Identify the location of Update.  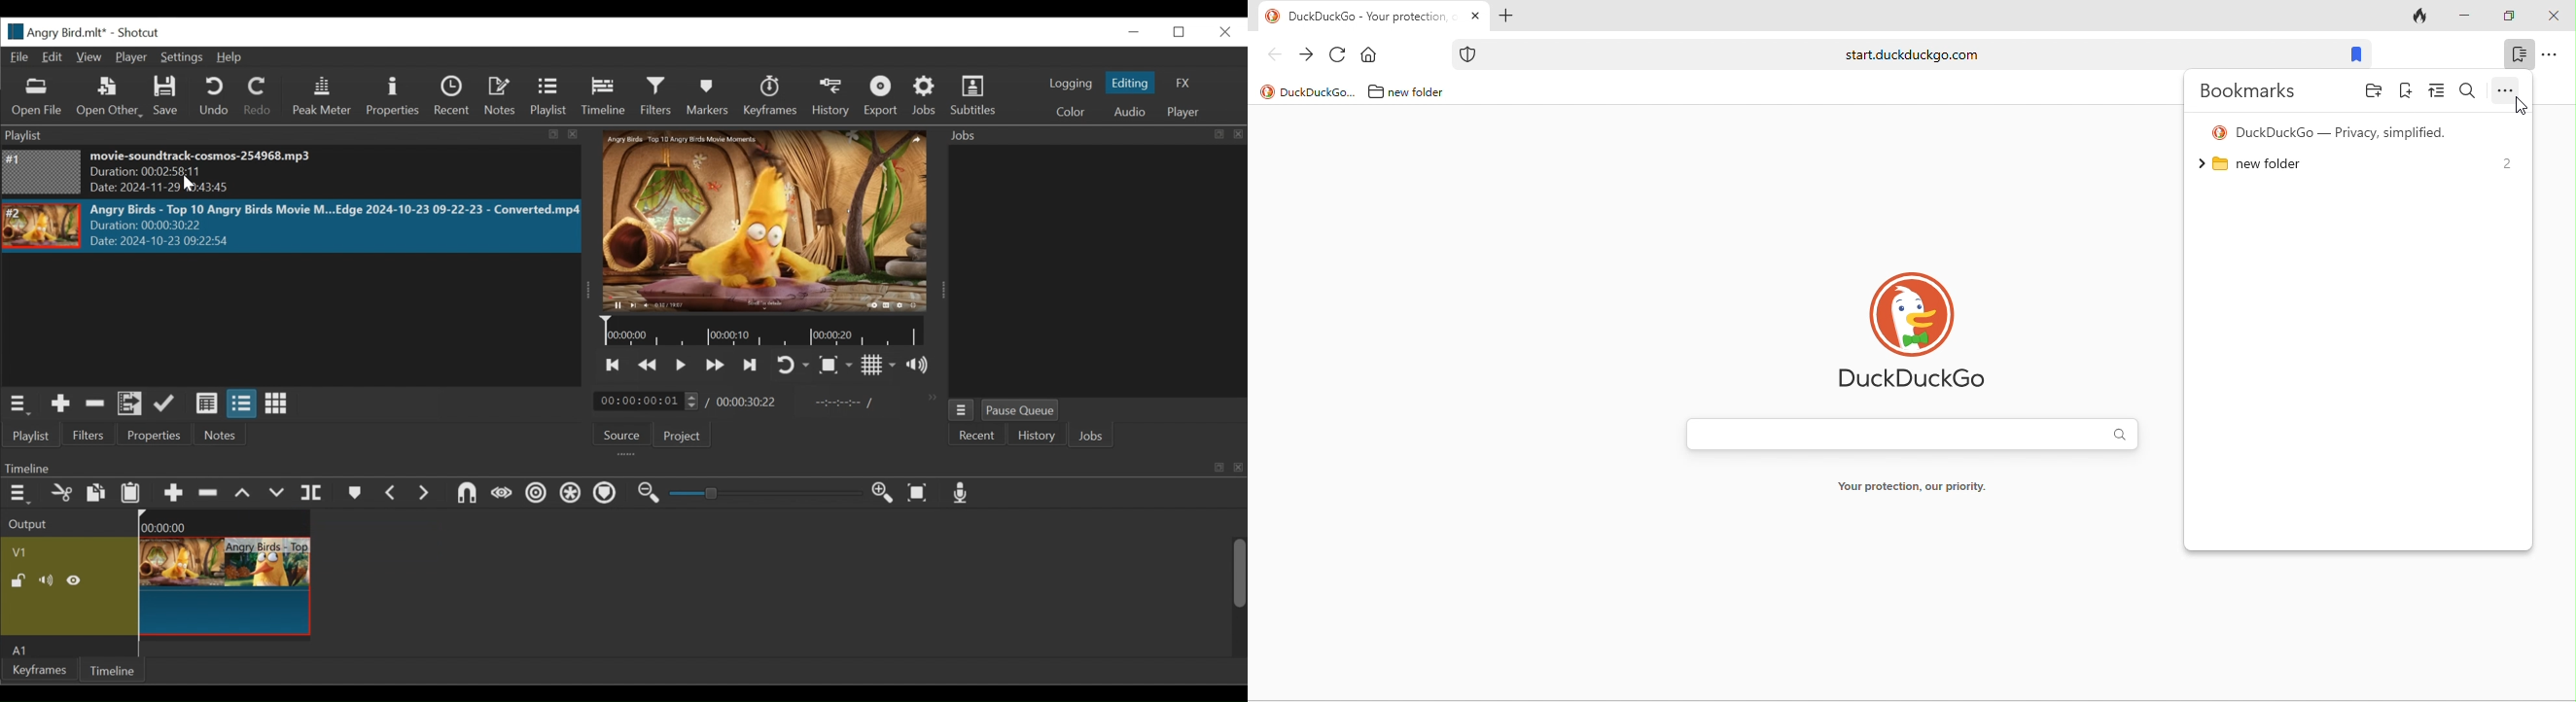
(168, 404).